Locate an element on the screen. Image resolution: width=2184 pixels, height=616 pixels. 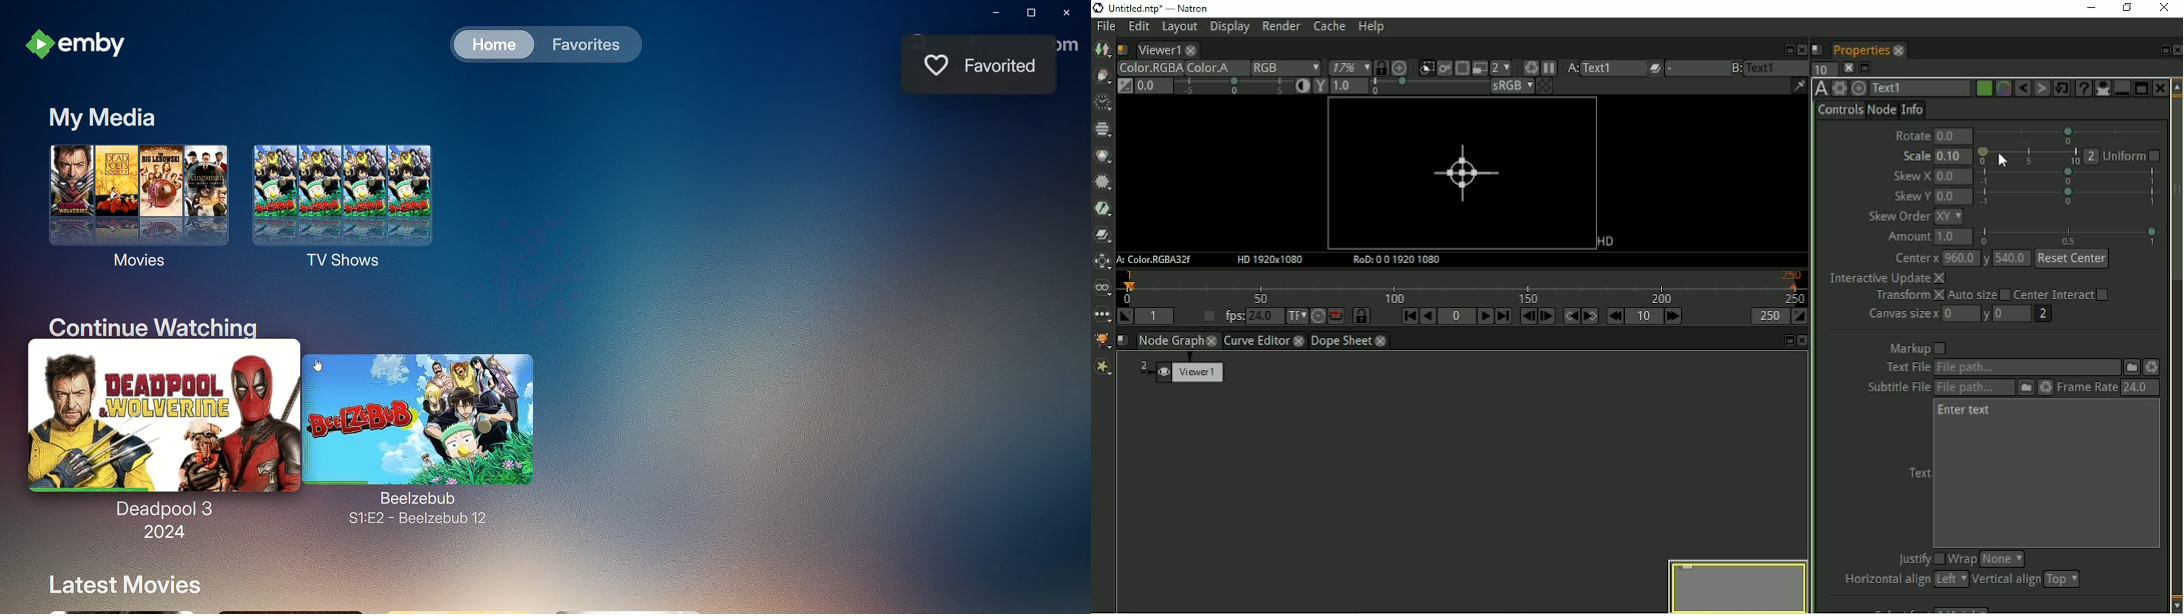
2024 is located at coordinates (159, 531).